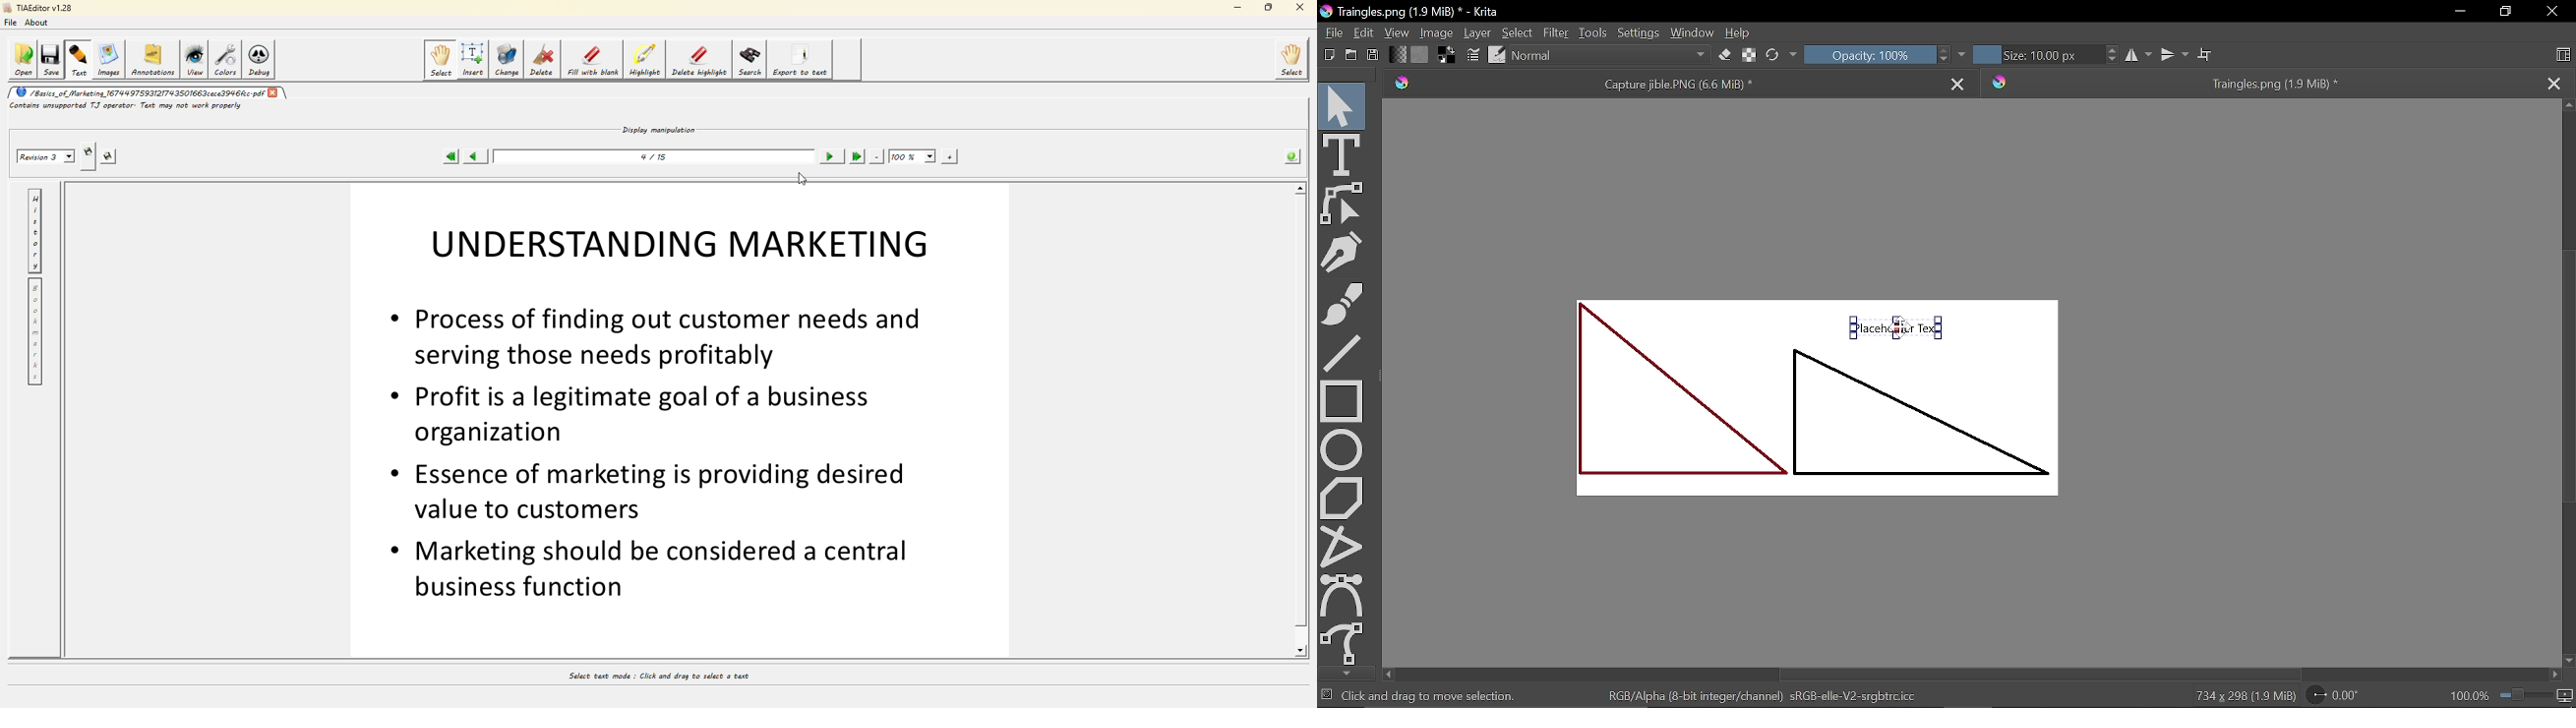 The image size is (2576, 728). What do you see at coordinates (1343, 153) in the screenshot?
I see `Text tool` at bounding box center [1343, 153].